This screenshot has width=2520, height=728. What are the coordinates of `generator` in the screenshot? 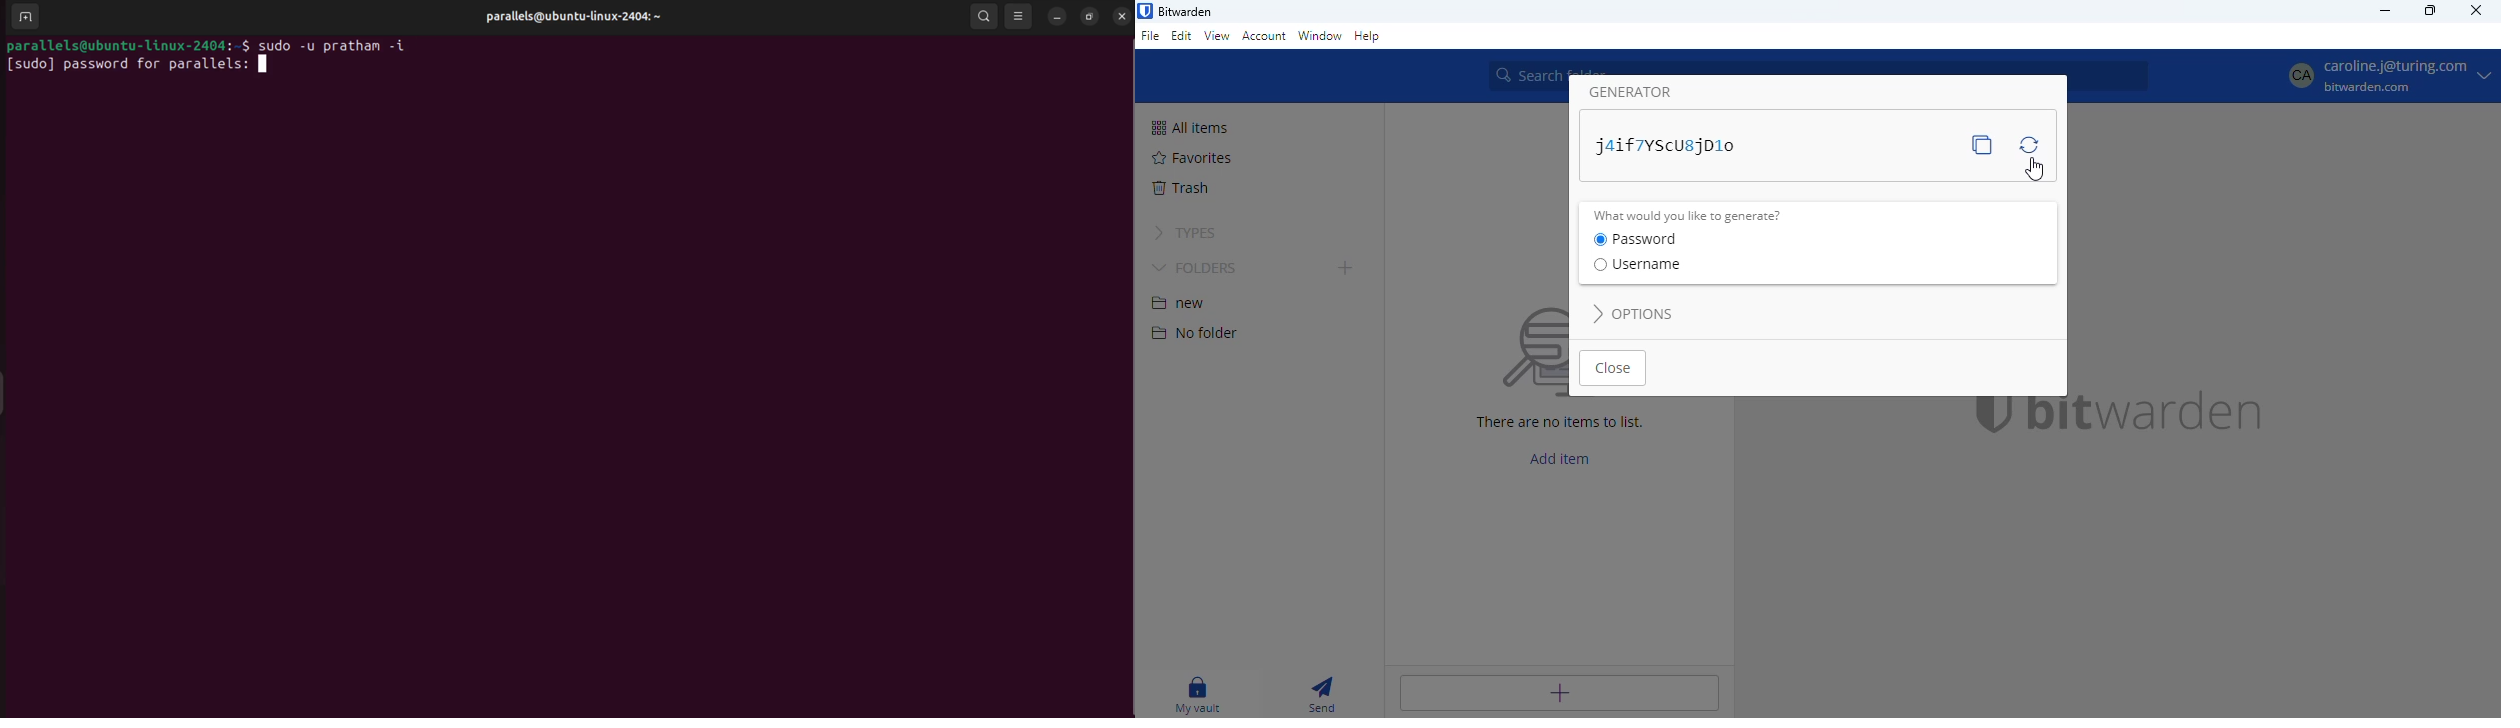 It's located at (1631, 92).